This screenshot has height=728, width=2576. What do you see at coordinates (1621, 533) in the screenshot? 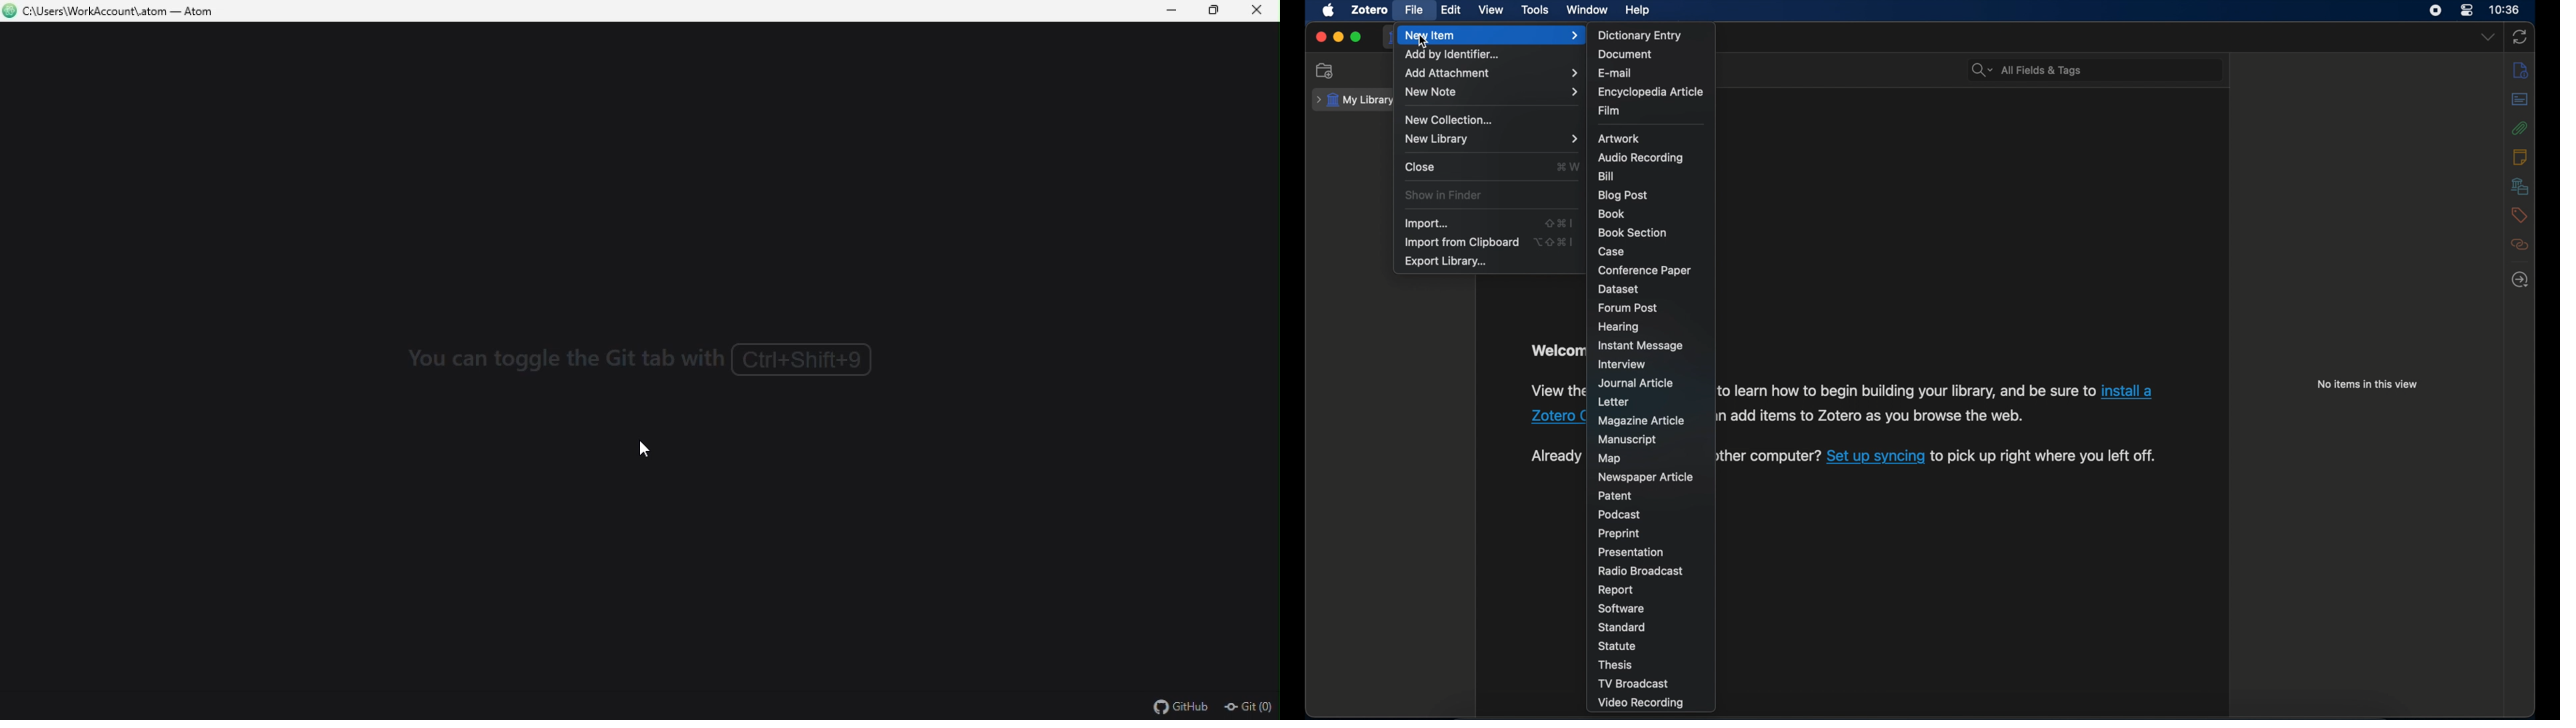
I see `preprint` at bounding box center [1621, 533].